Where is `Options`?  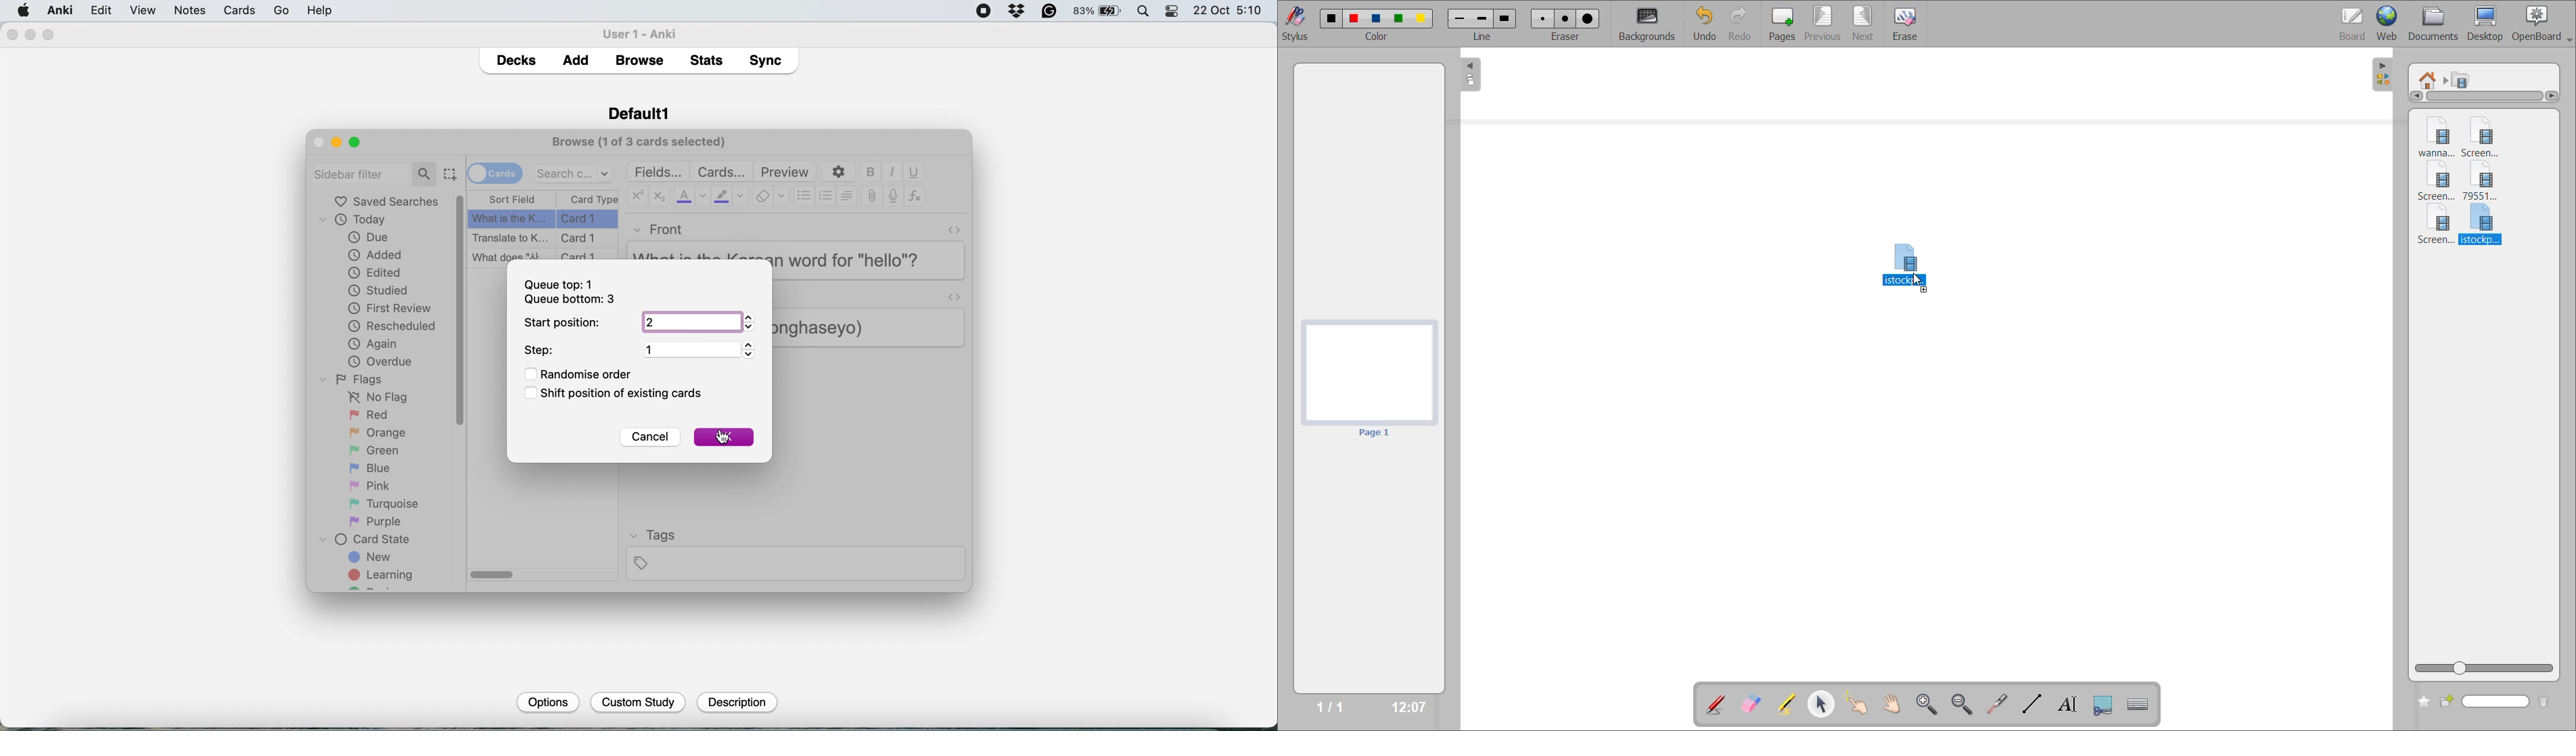 Options is located at coordinates (546, 701).